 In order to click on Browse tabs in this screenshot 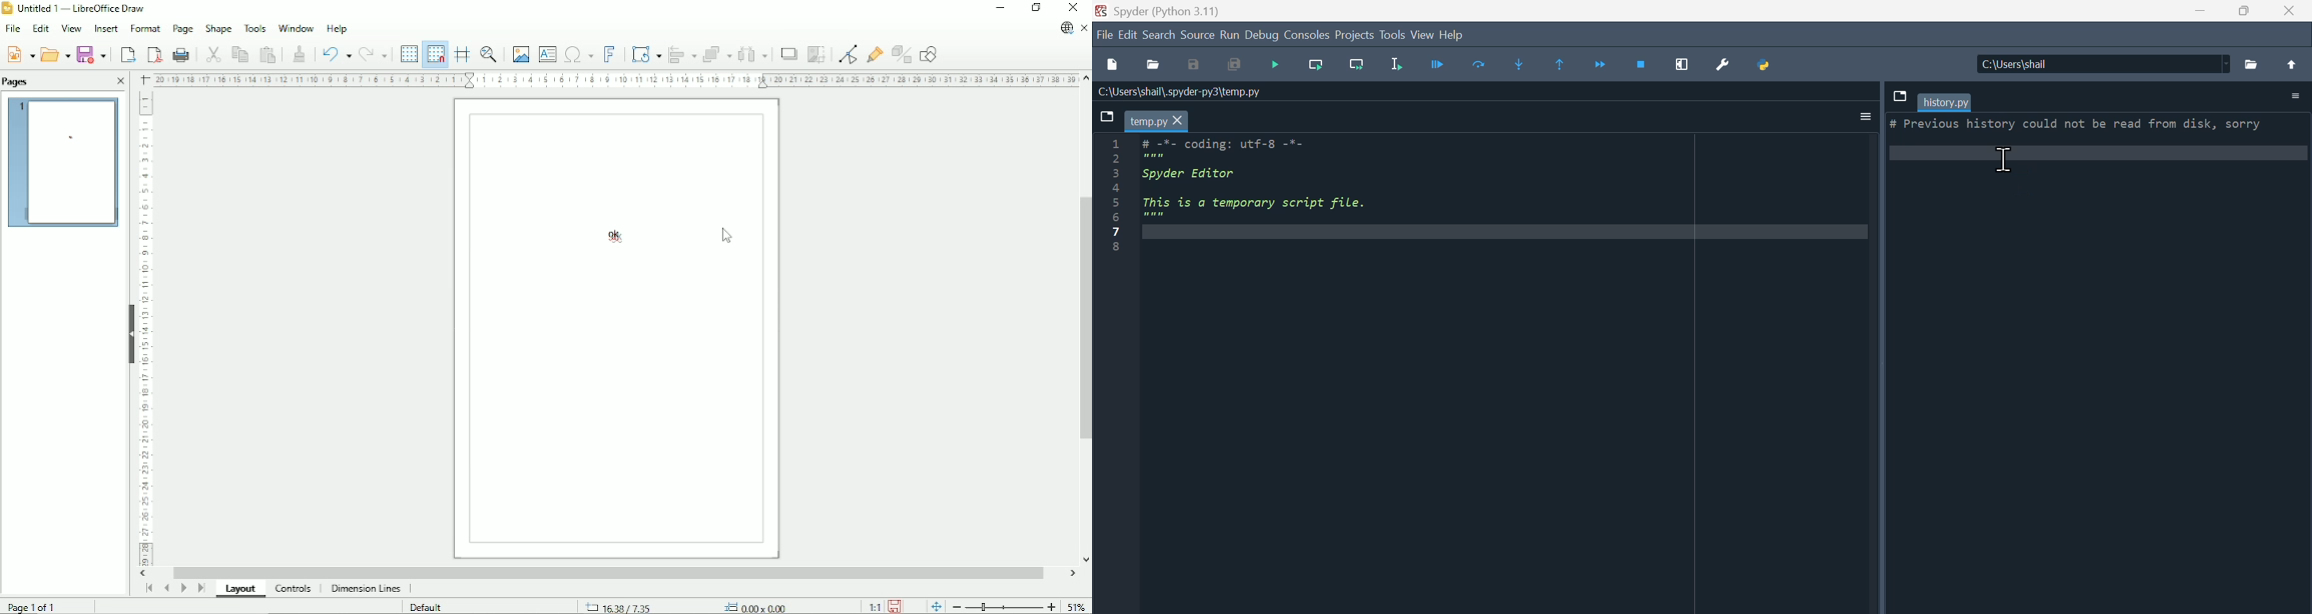, I will do `click(1109, 120)`.